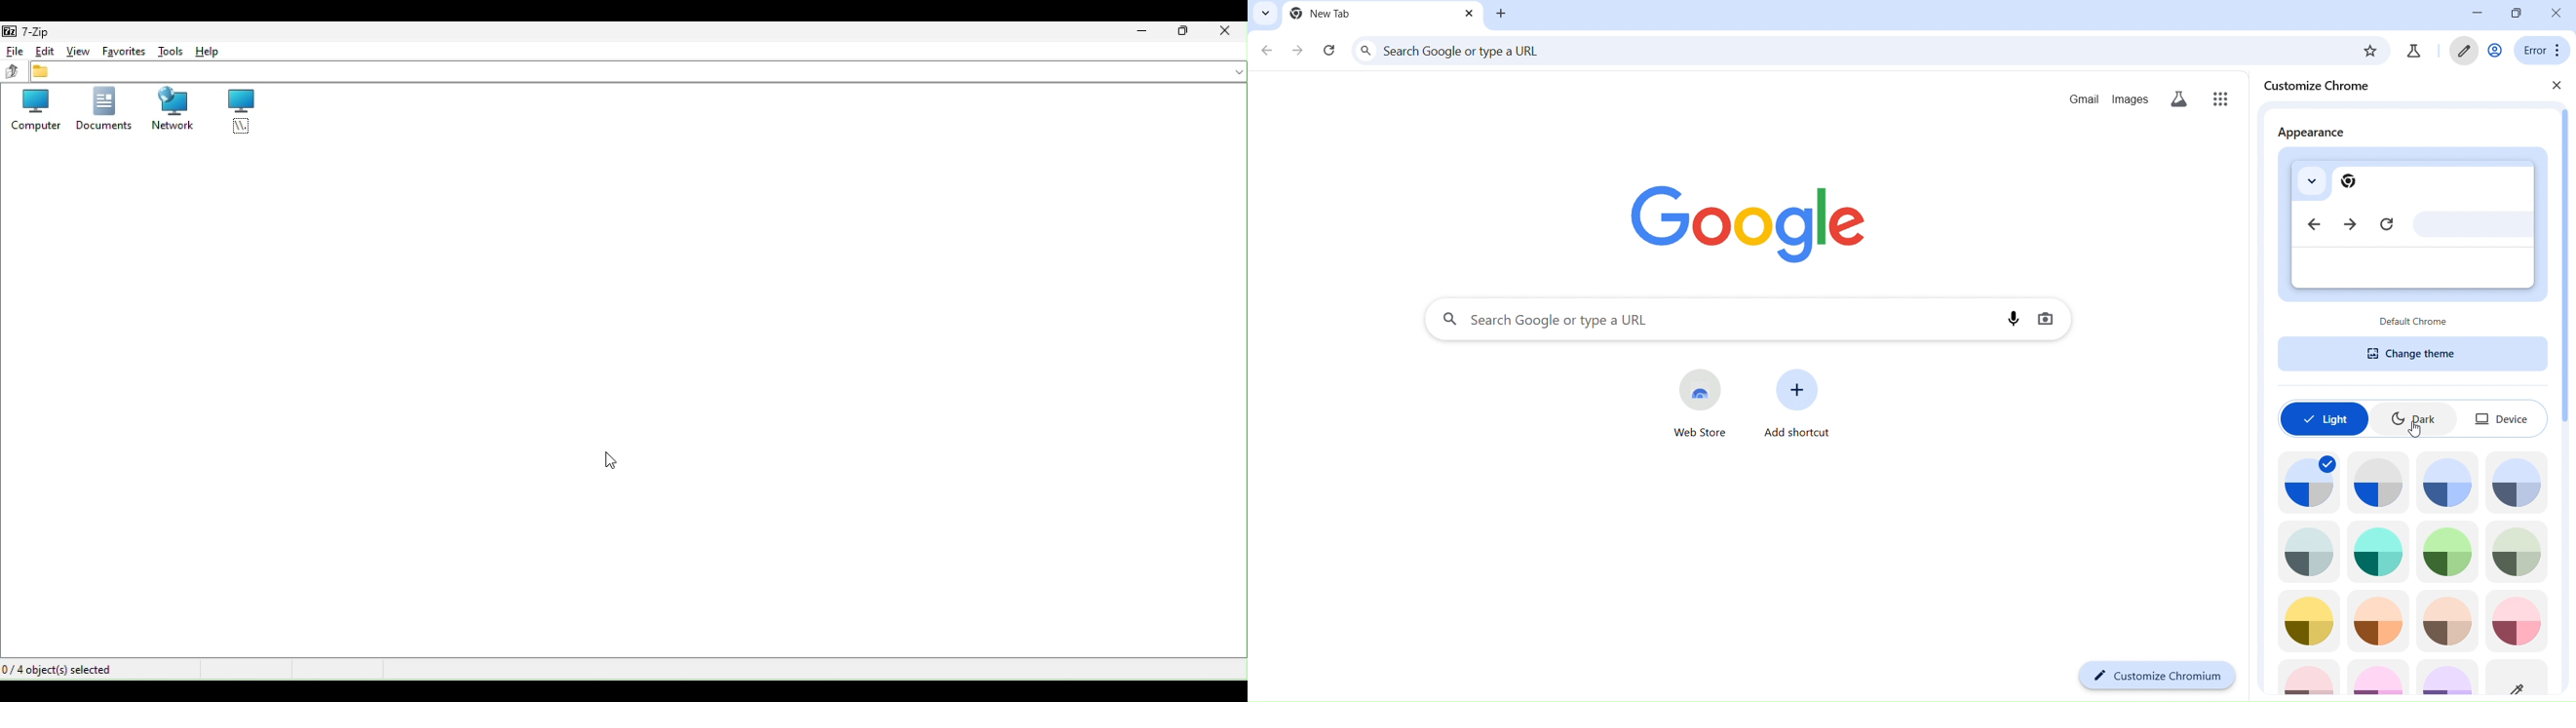 This screenshot has height=728, width=2576. I want to click on Network, so click(171, 109).